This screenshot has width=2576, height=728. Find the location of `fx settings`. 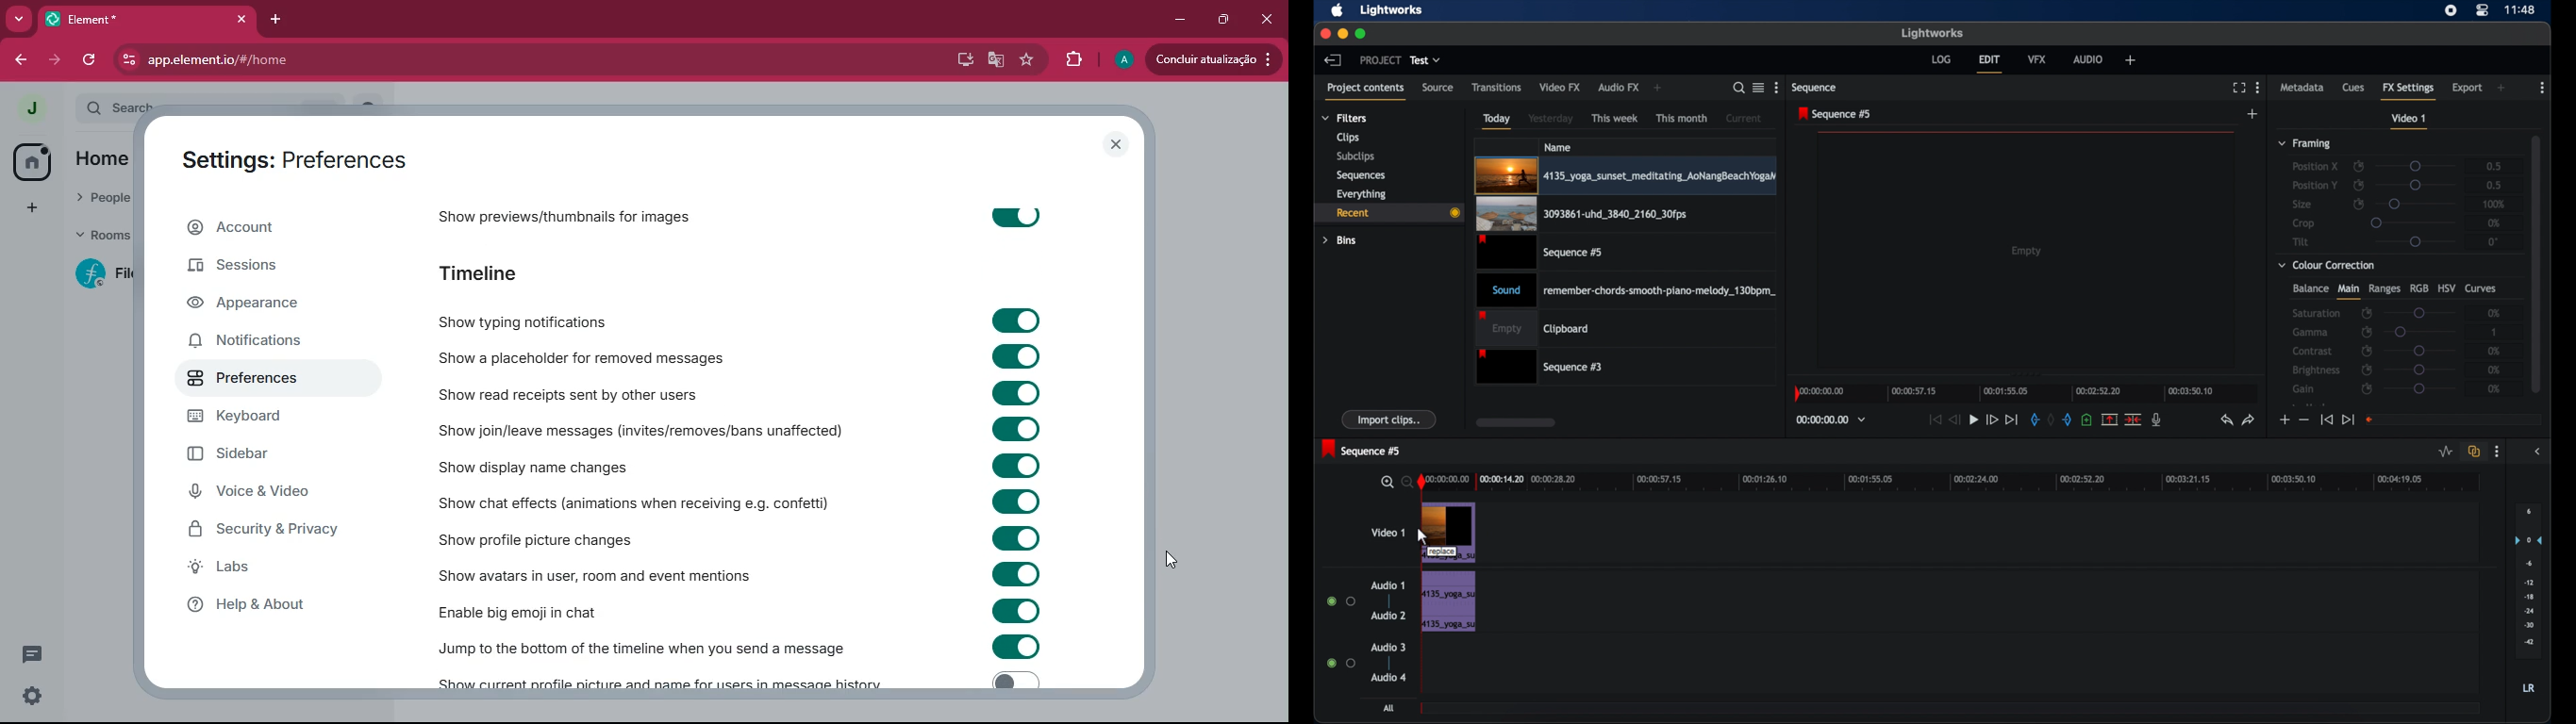

fx settings is located at coordinates (2410, 90).